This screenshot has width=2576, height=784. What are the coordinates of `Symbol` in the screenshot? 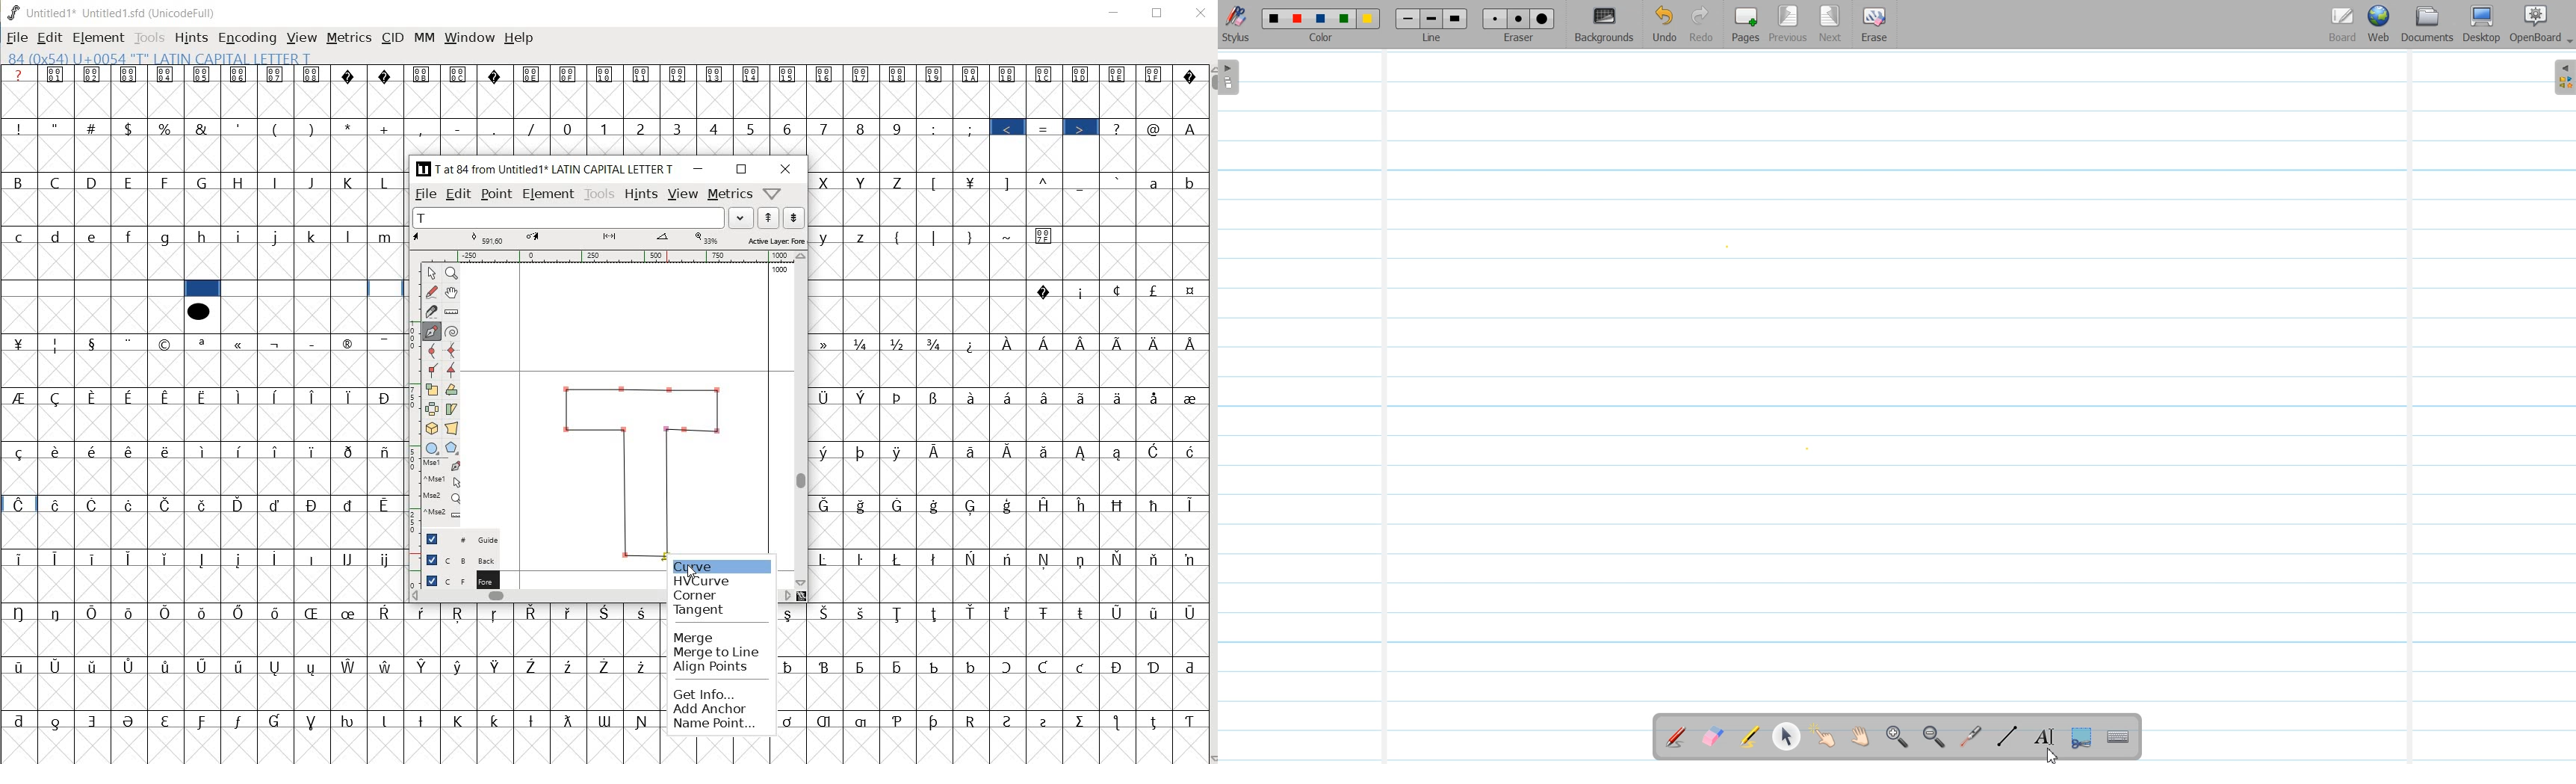 It's located at (94, 721).